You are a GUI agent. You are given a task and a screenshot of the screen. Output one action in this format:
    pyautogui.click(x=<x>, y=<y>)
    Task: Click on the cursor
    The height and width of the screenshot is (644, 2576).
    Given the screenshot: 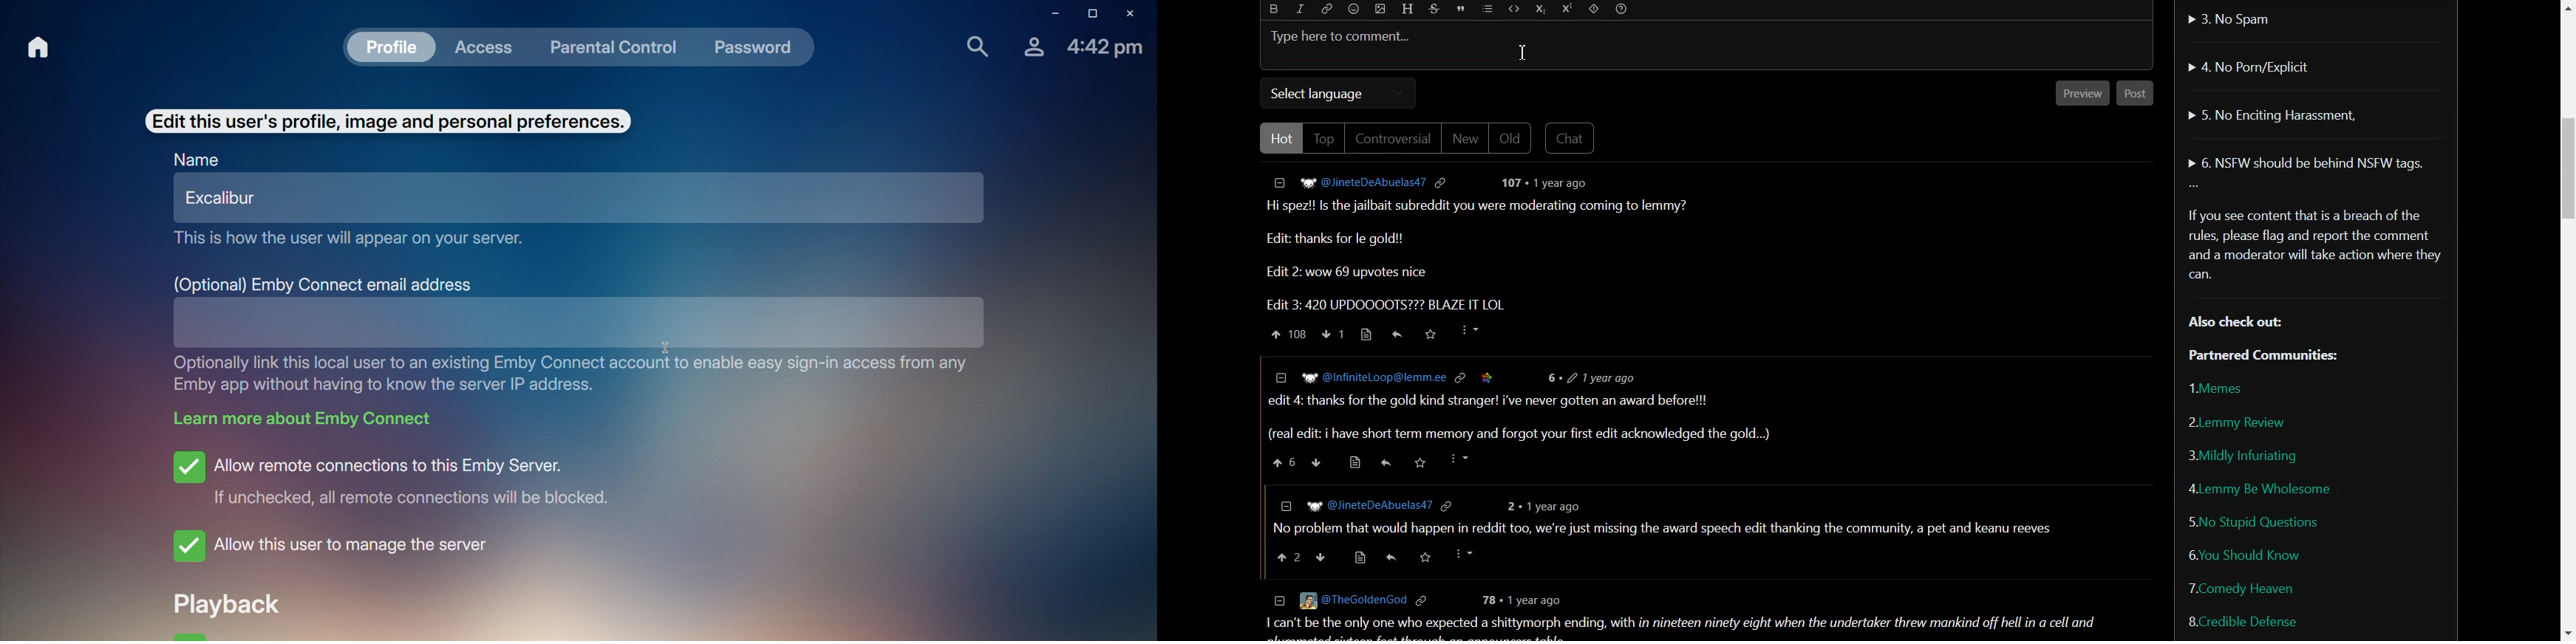 What is the action you would take?
    pyautogui.click(x=668, y=351)
    